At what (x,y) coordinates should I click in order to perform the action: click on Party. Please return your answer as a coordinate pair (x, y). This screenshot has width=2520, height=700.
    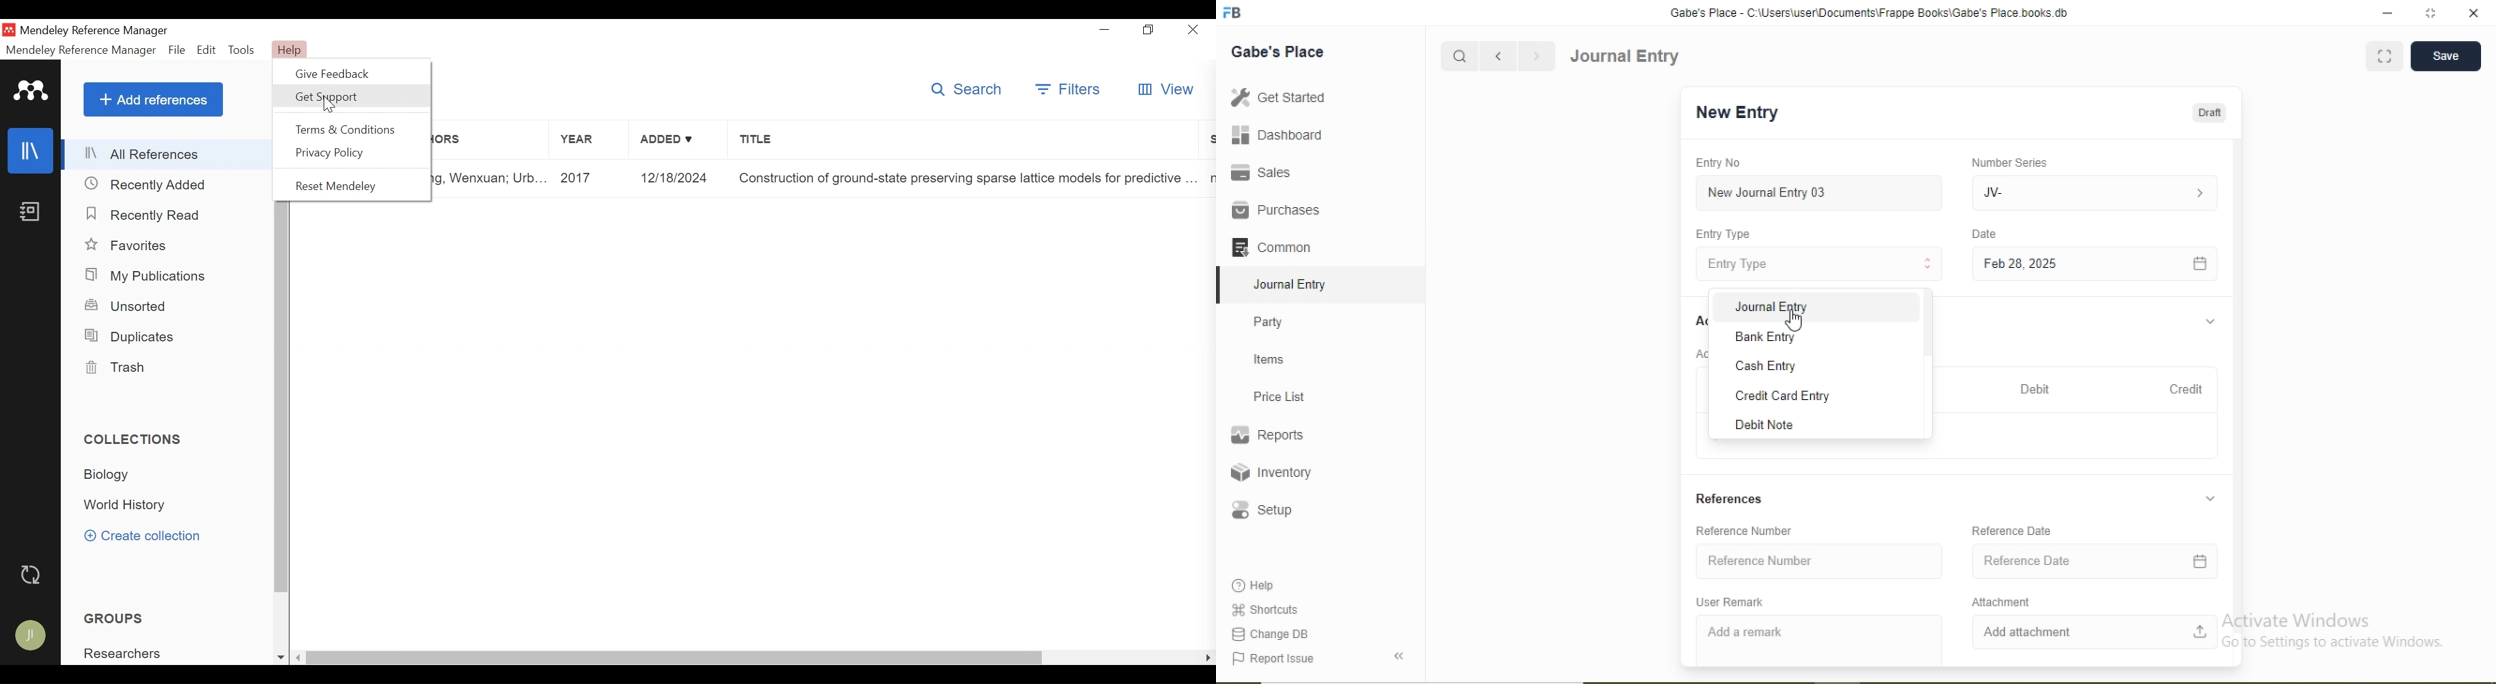
    Looking at the image, I should click on (1269, 324).